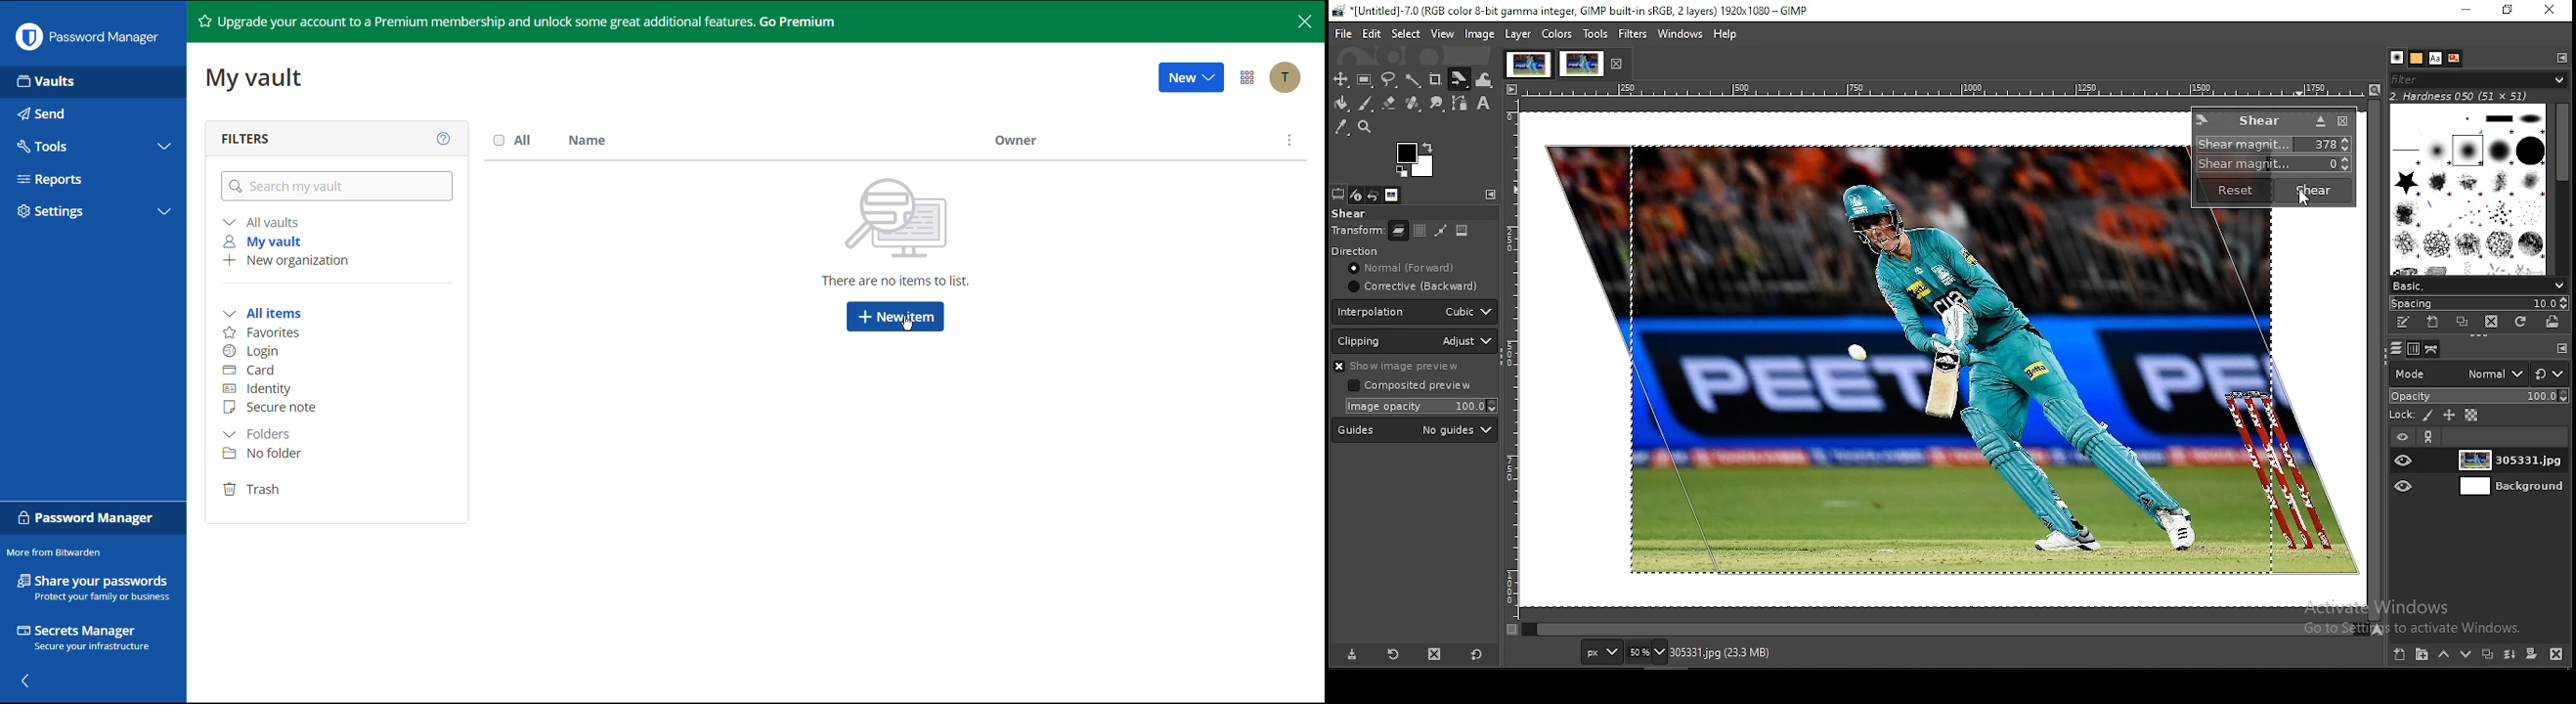  What do you see at coordinates (89, 144) in the screenshot?
I see `Tools` at bounding box center [89, 144].